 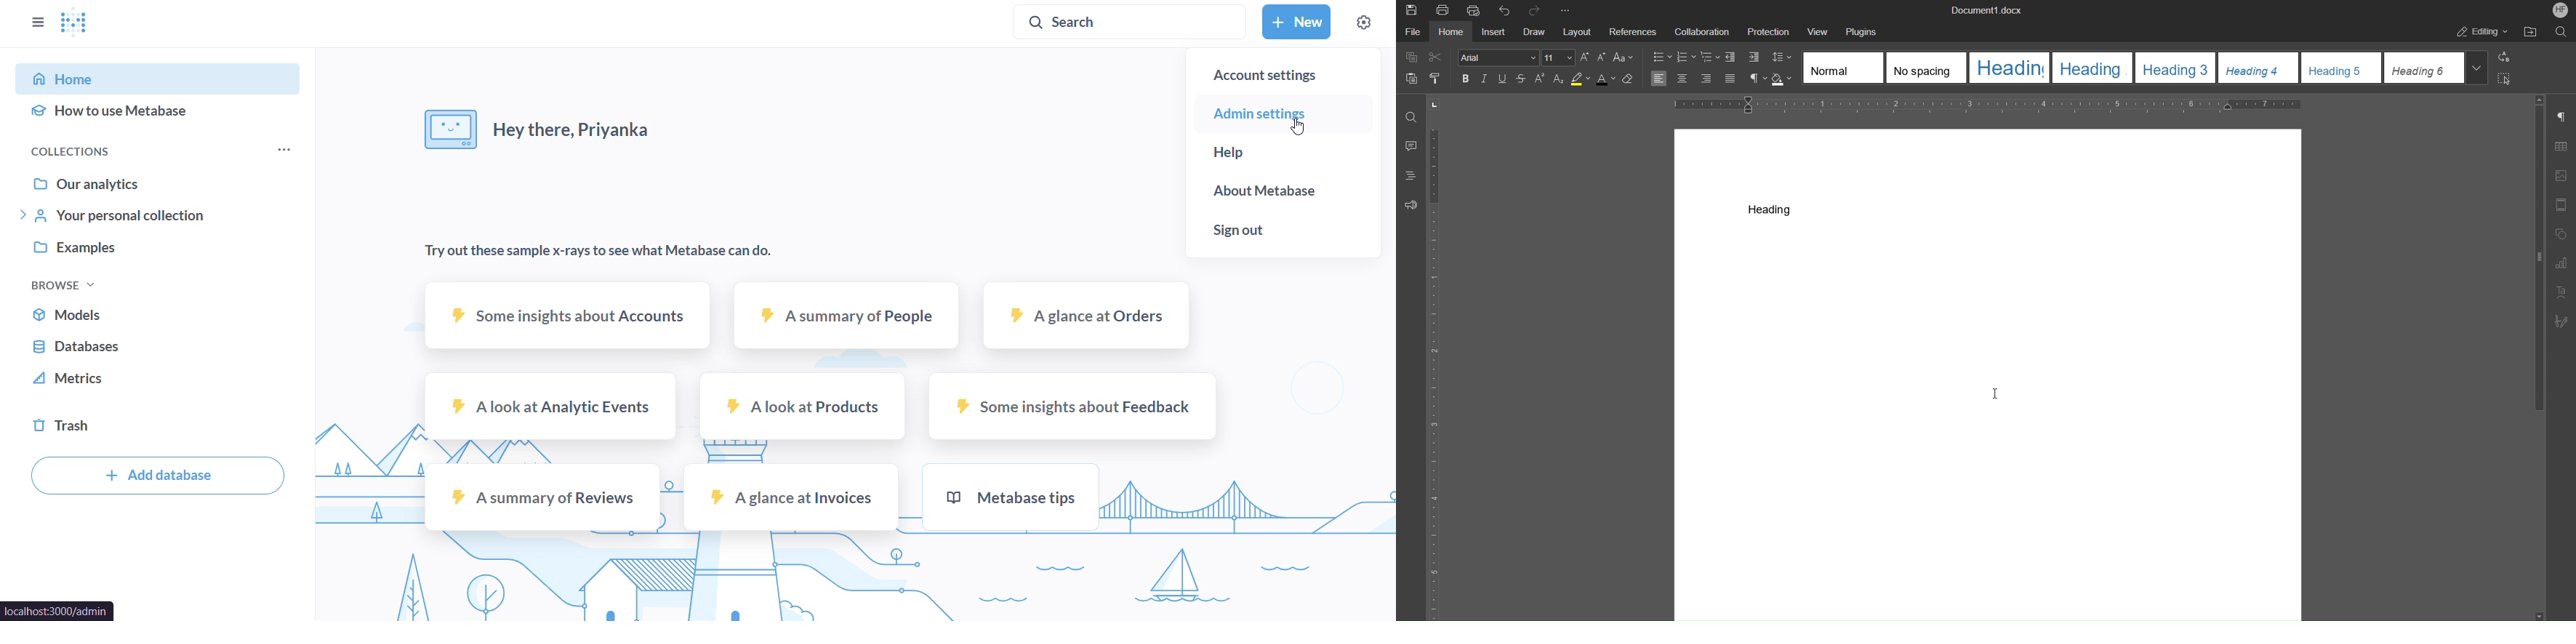 I want to click on trash, so click(x=163, y=426).